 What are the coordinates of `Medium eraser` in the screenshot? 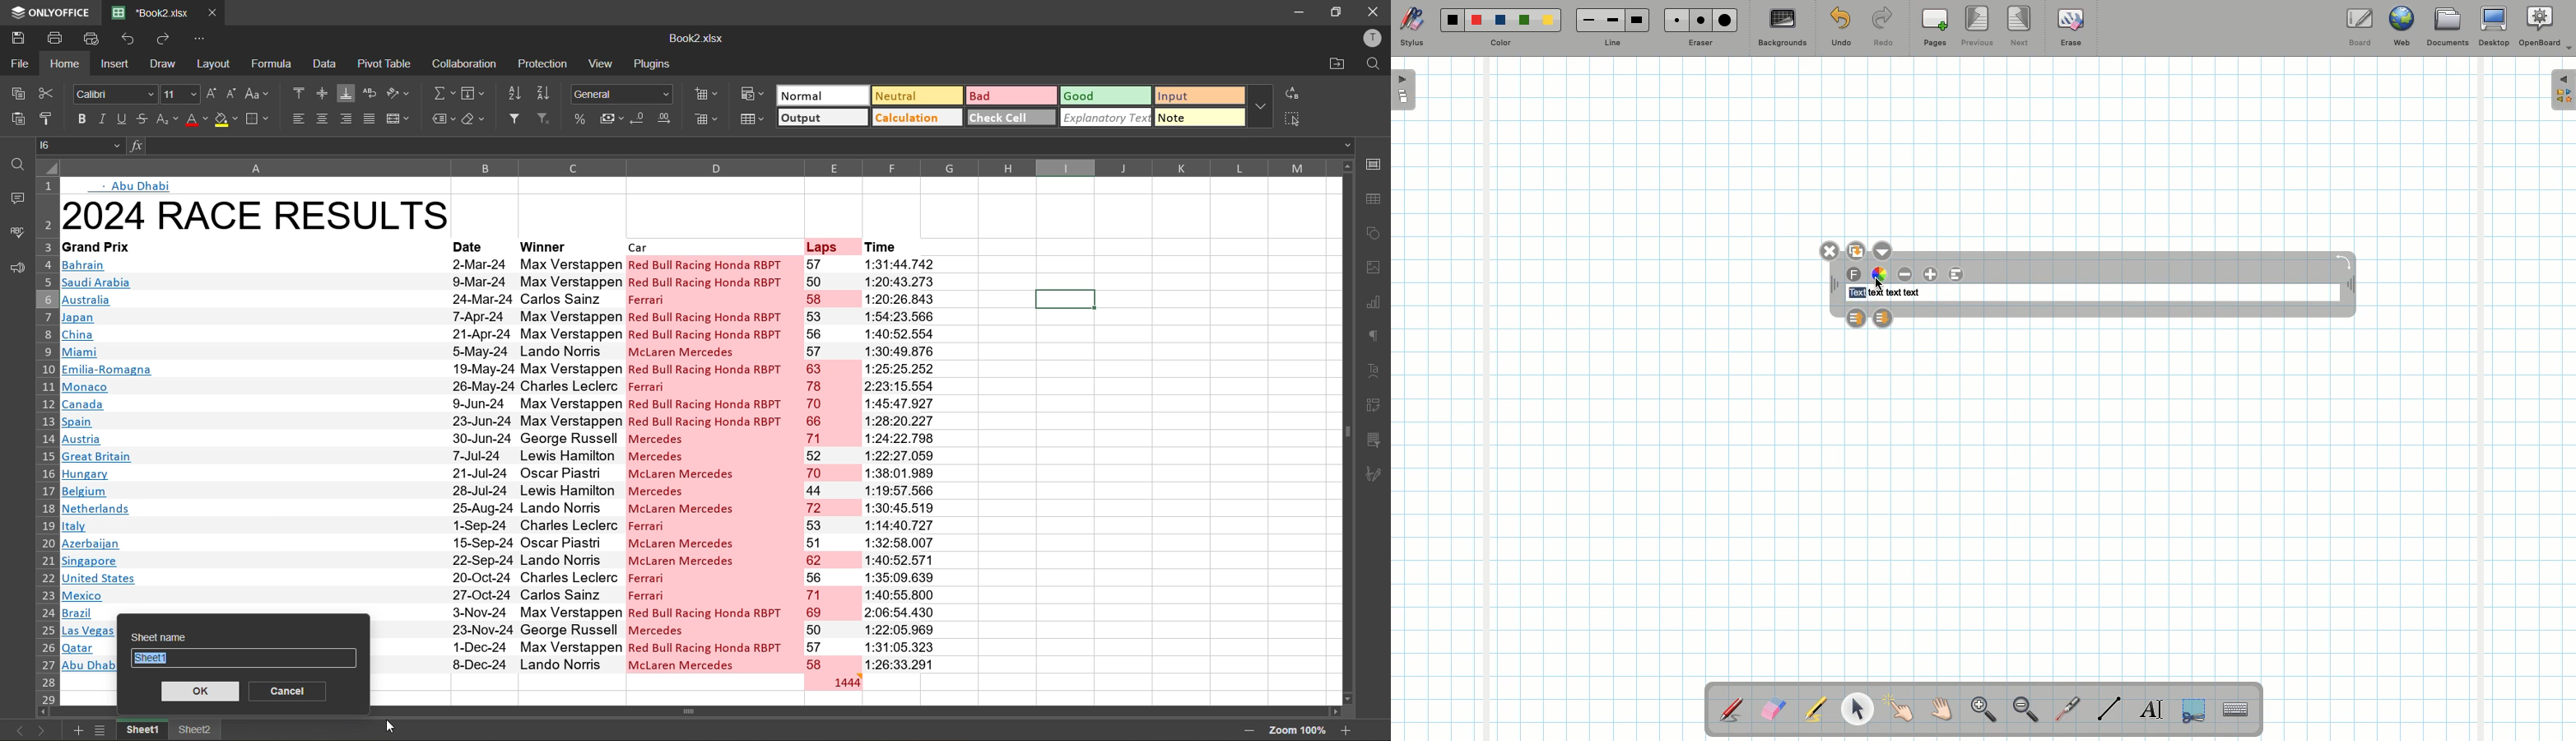 It's located at (1698, 20).